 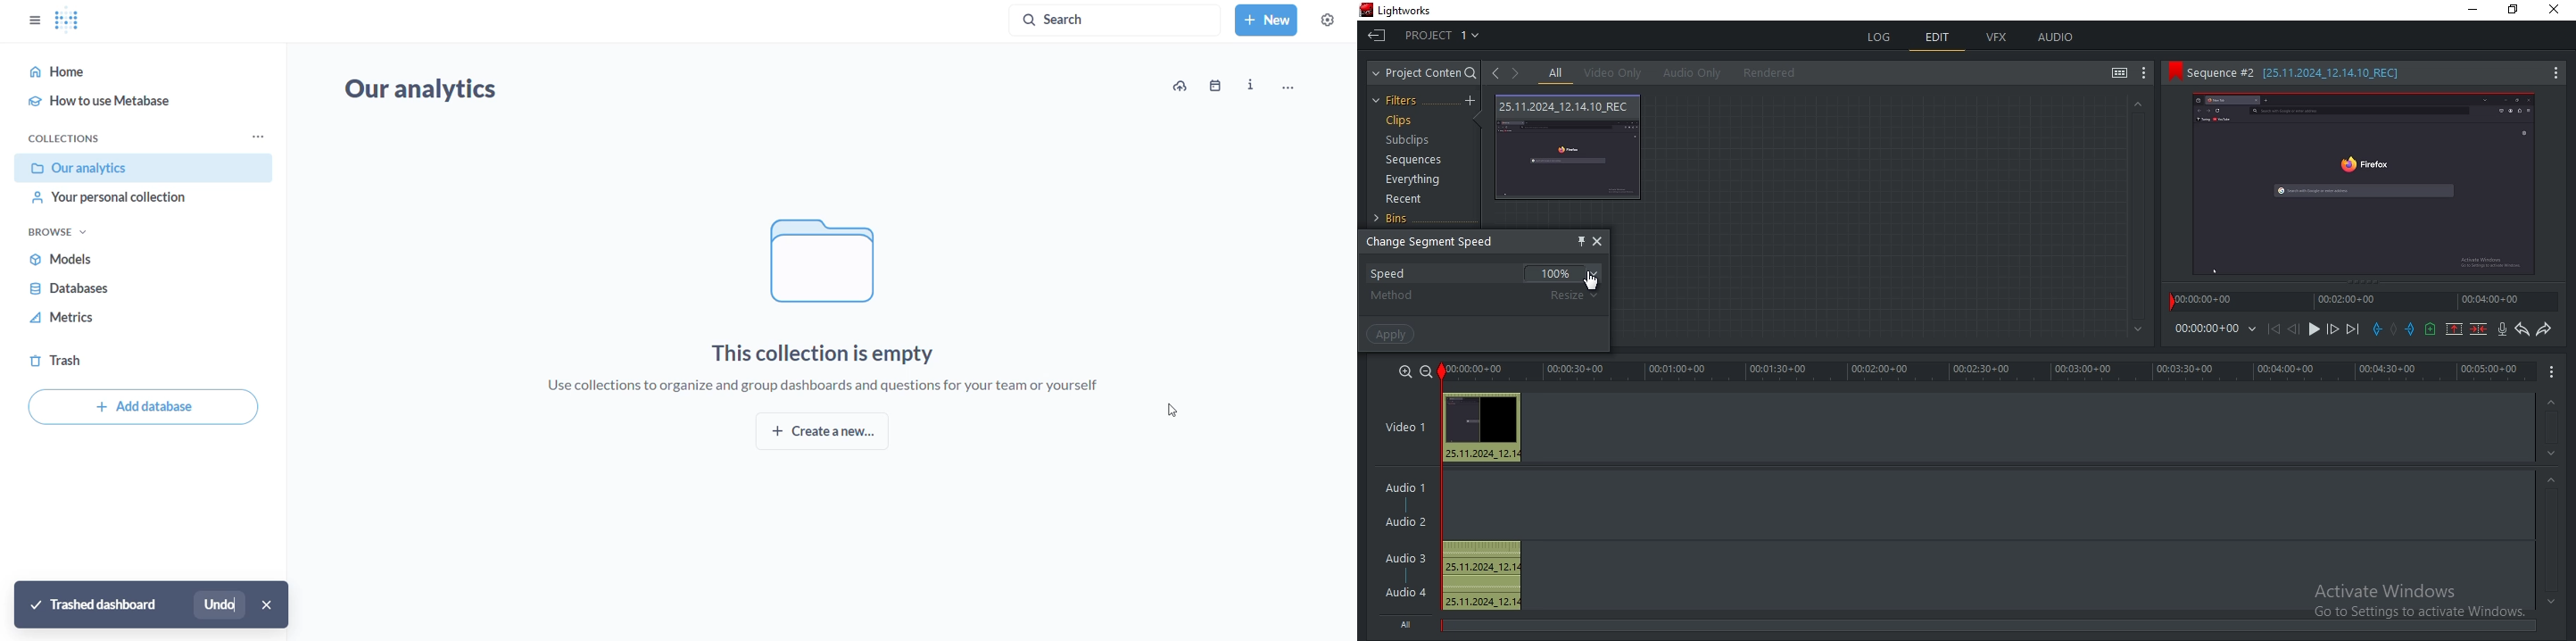 What do you see at coordinates (1395, 296) in the screenshot?
I see `method` at bounding box center [1395, 296].